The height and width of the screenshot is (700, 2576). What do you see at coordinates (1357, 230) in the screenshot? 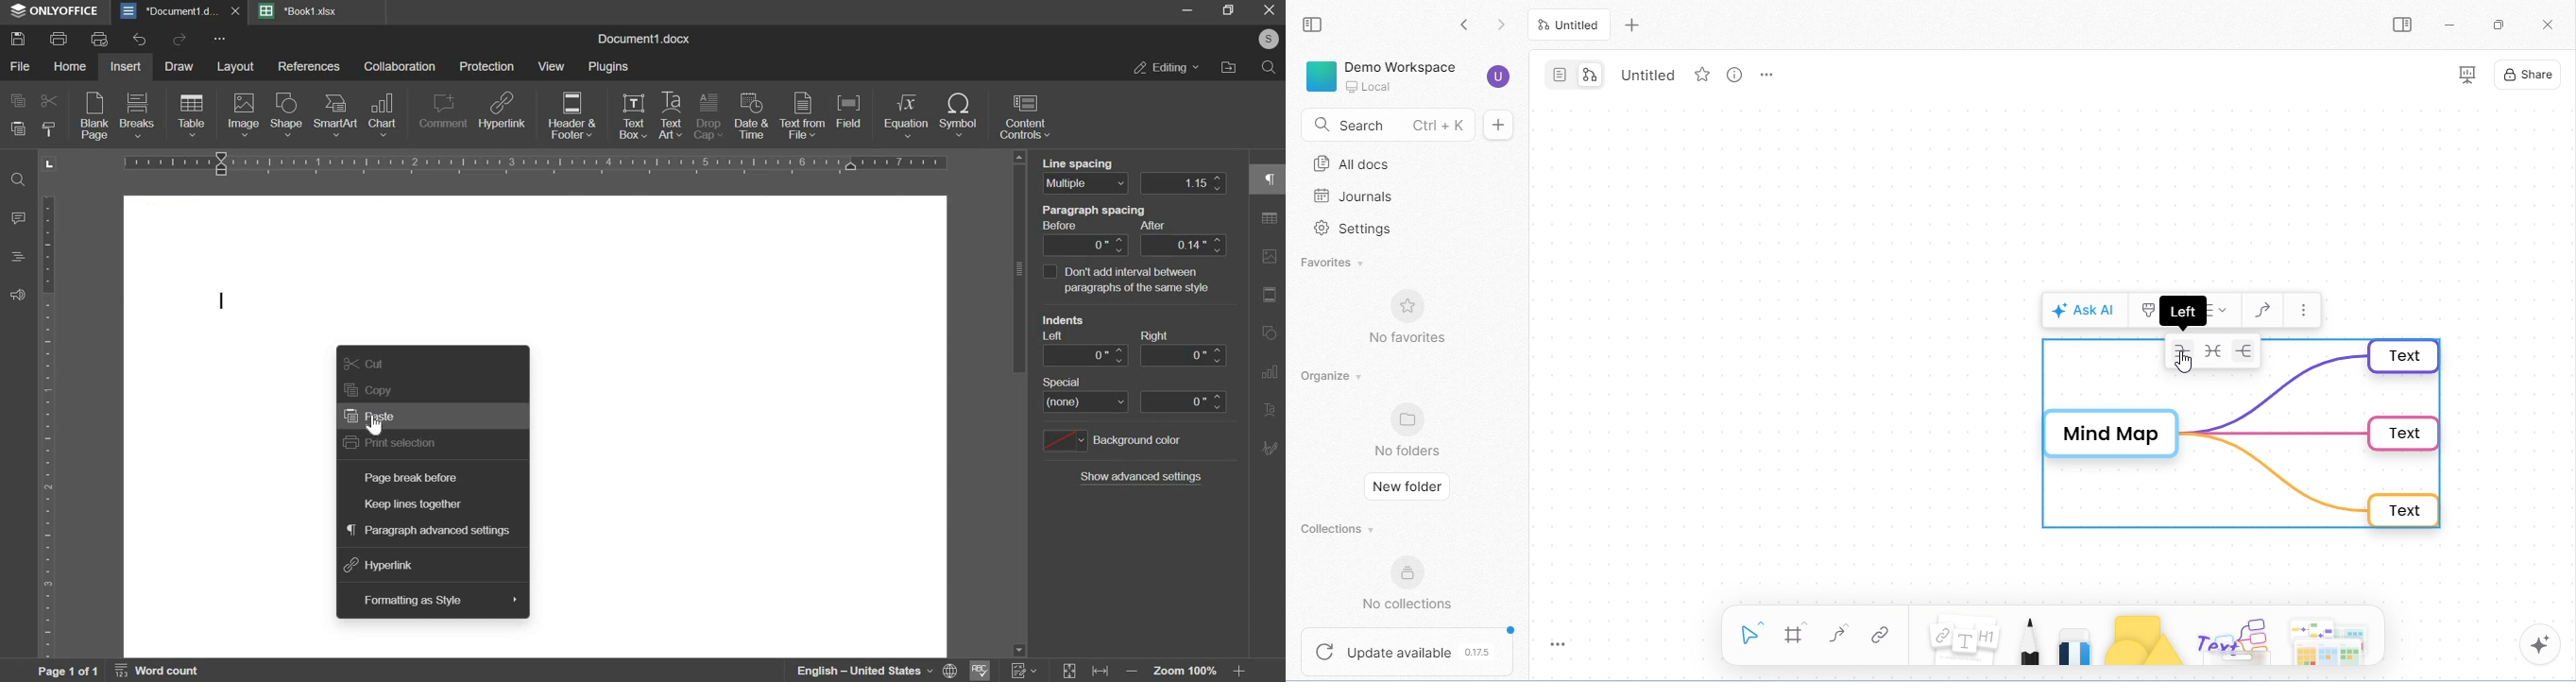
I see `settings` at bounding box center [1357, 230].